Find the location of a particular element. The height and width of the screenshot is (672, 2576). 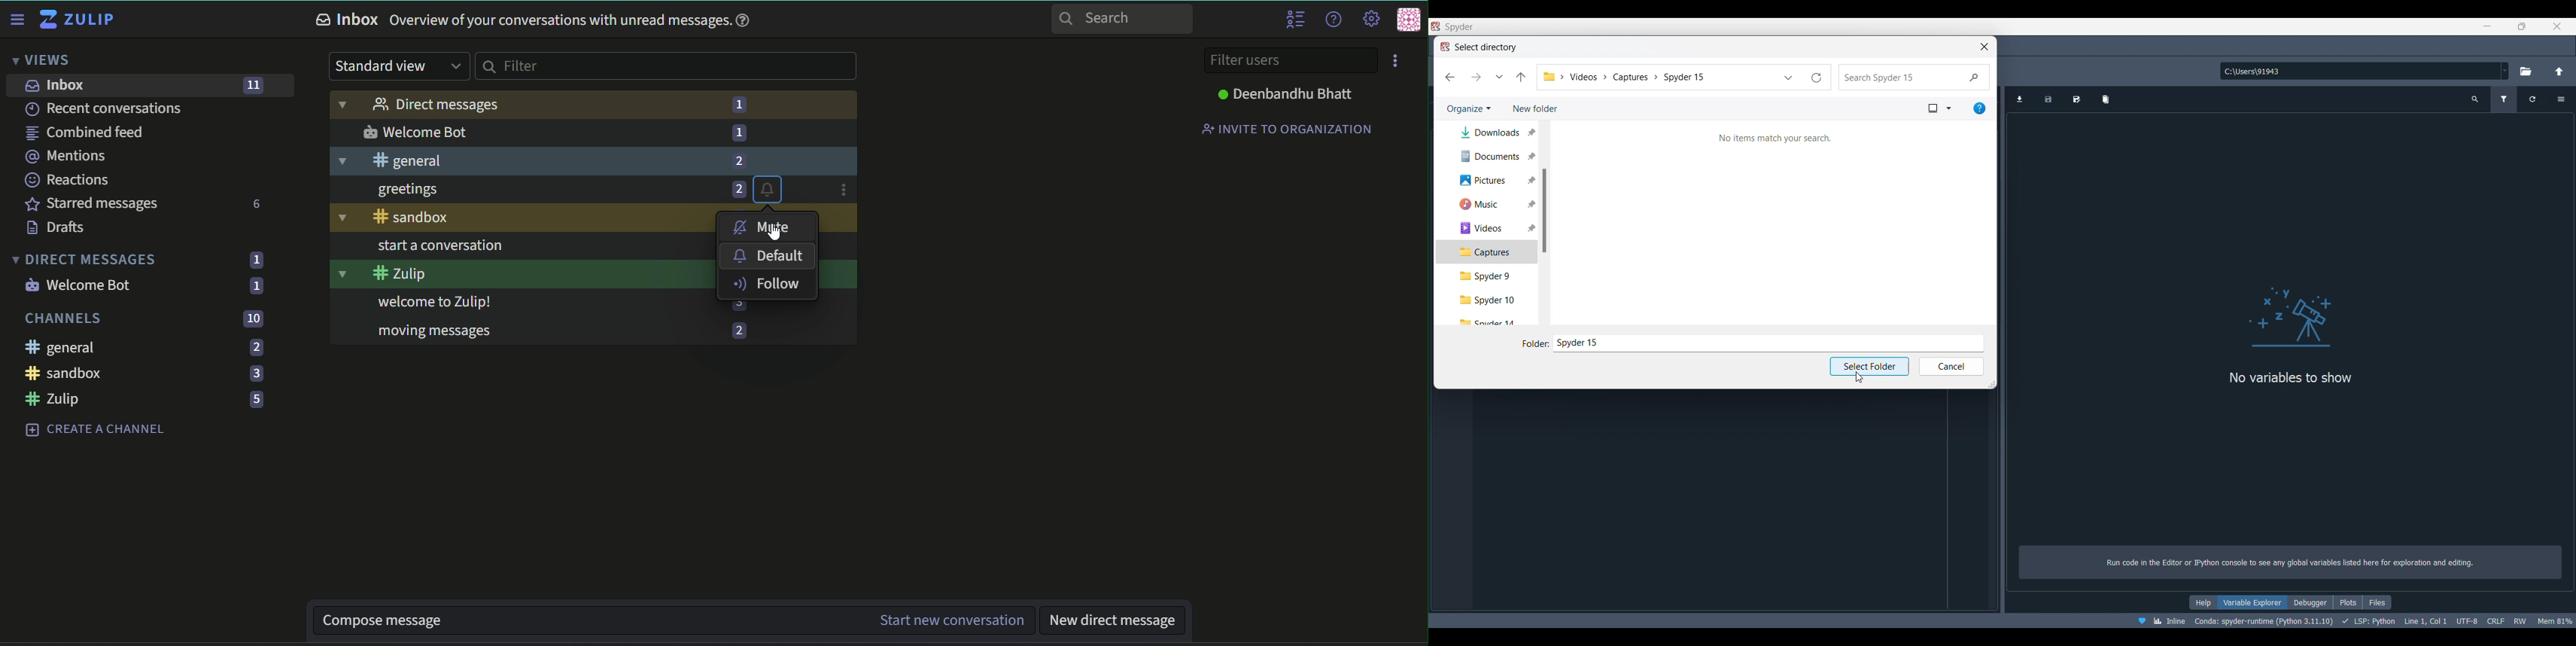

Change to parent directory is located at coordinates (2560, 71).